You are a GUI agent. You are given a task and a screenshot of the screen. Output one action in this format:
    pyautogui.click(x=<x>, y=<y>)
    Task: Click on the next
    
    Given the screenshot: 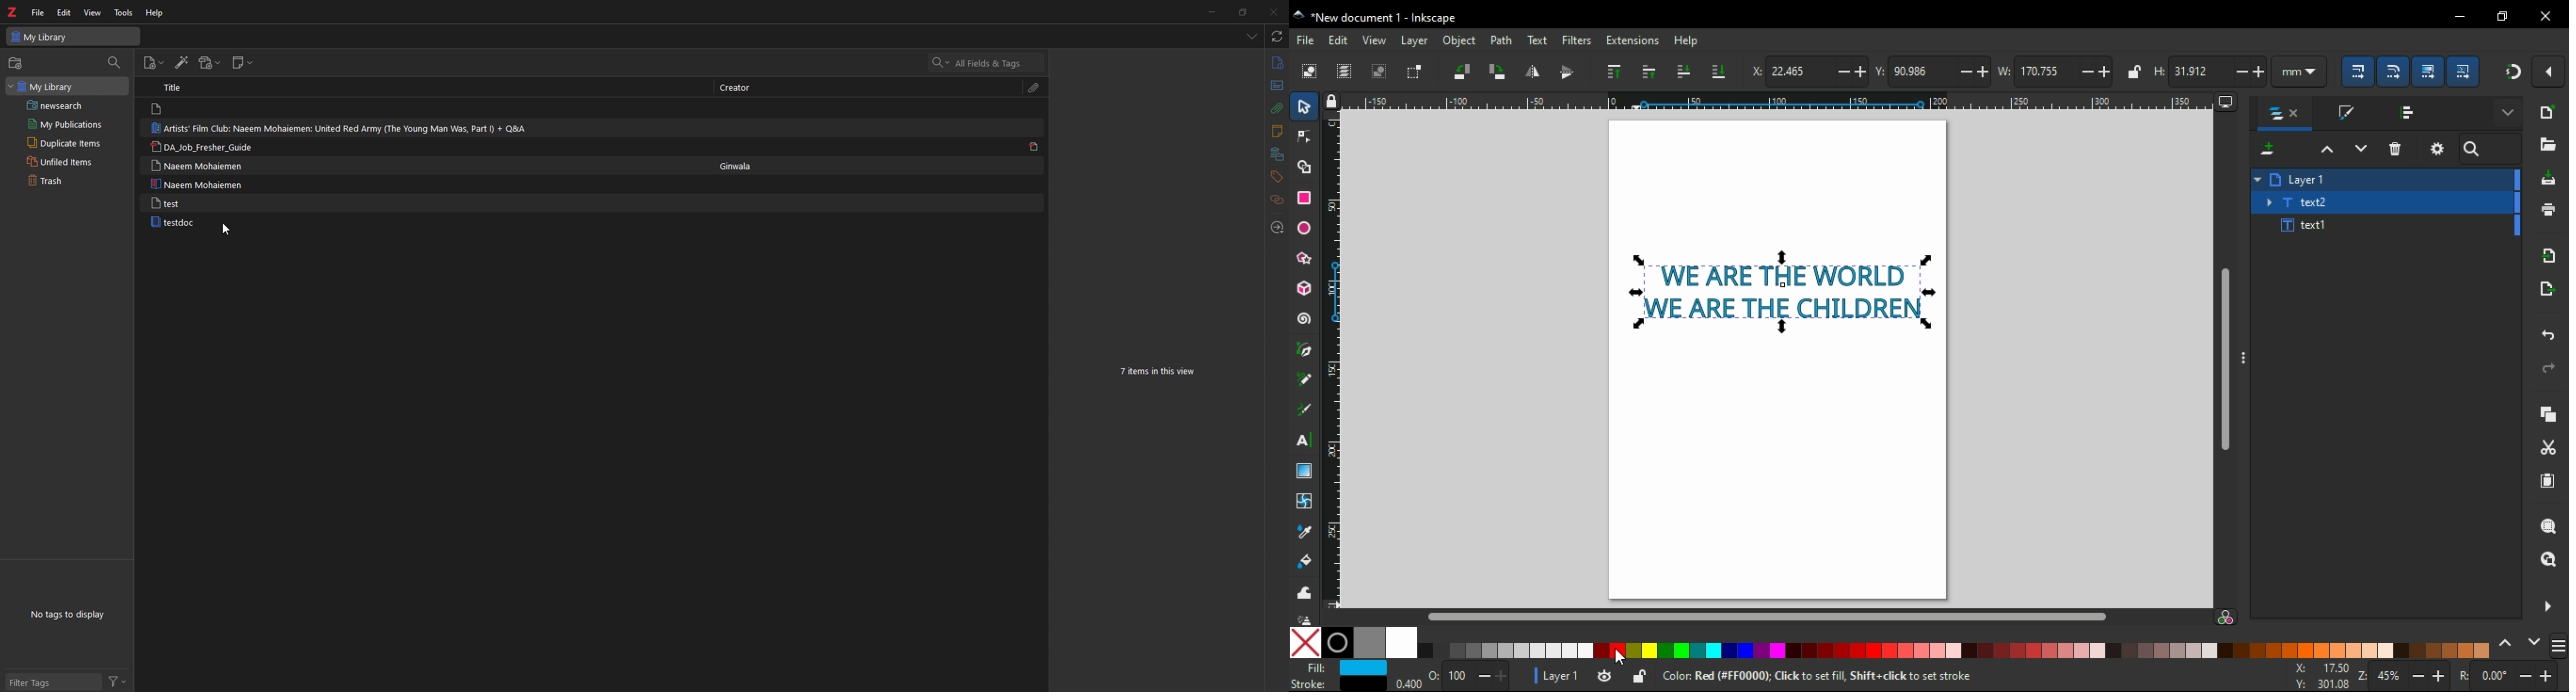 What is the action you would take?
    pyautogui.click(x=2534, y=646)
    